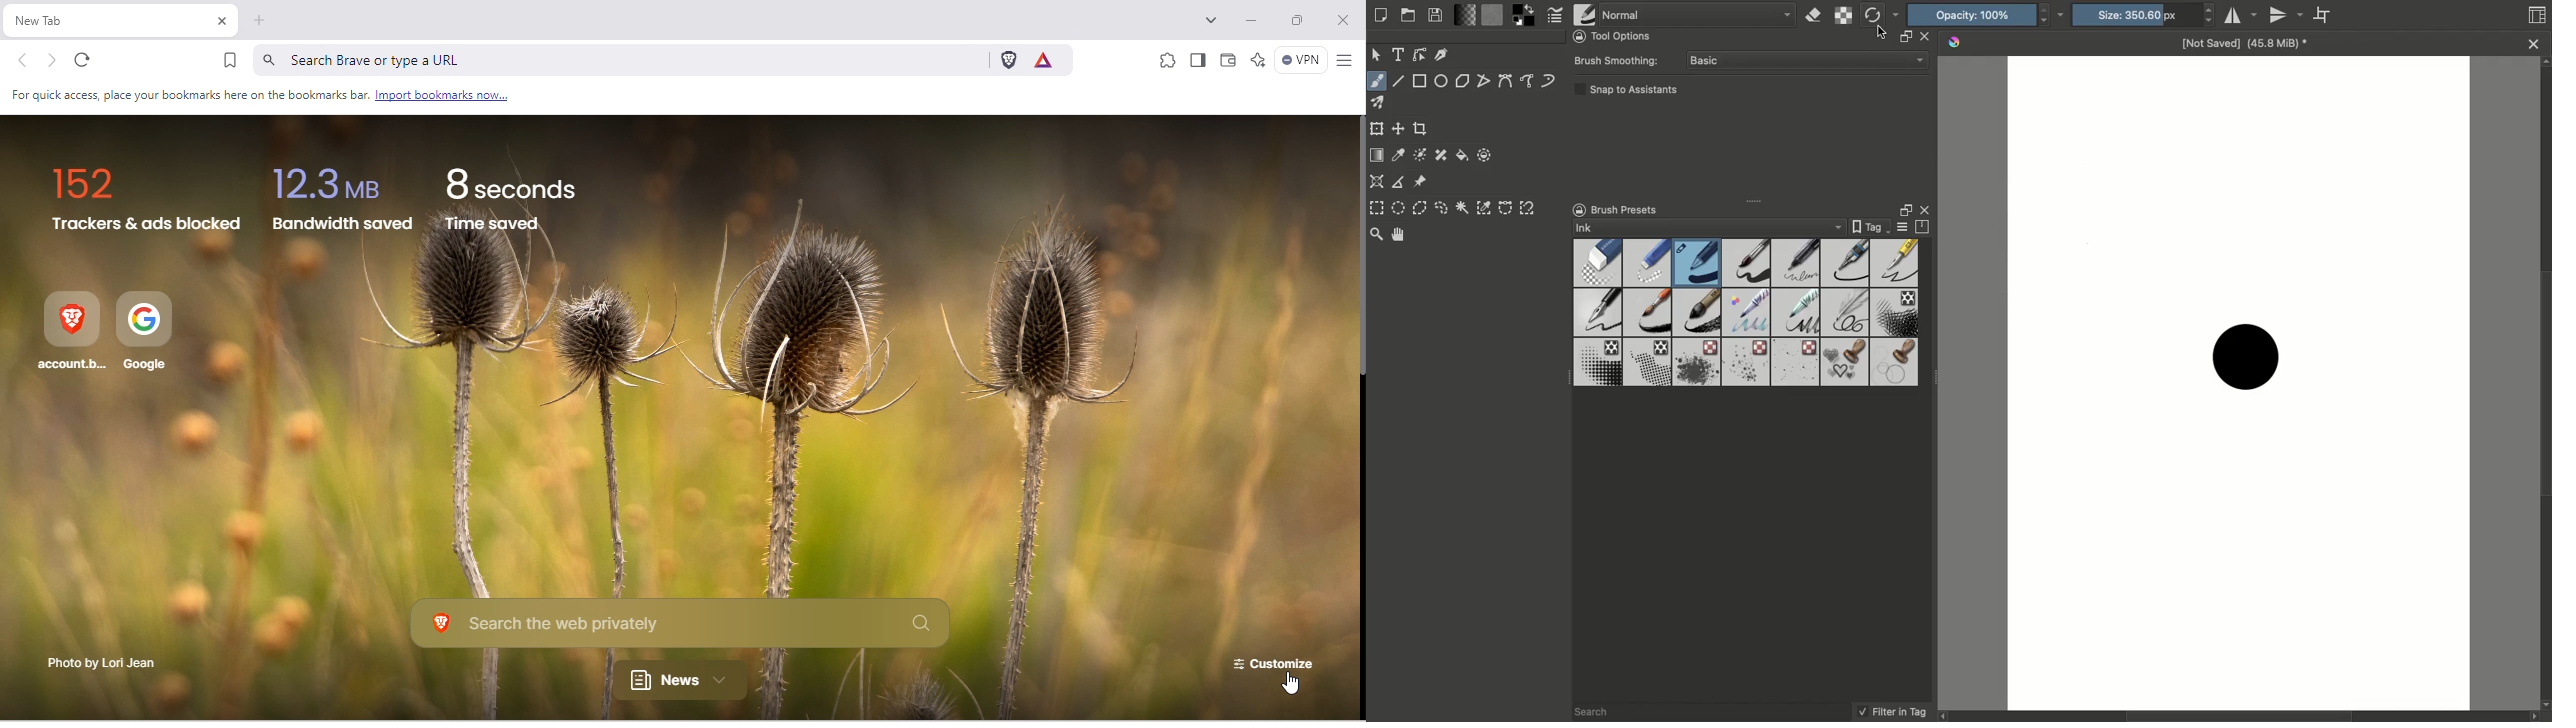 This screenshot has width=2576, height=728. I want to click on Draw a gradient, so click(1378, 155).